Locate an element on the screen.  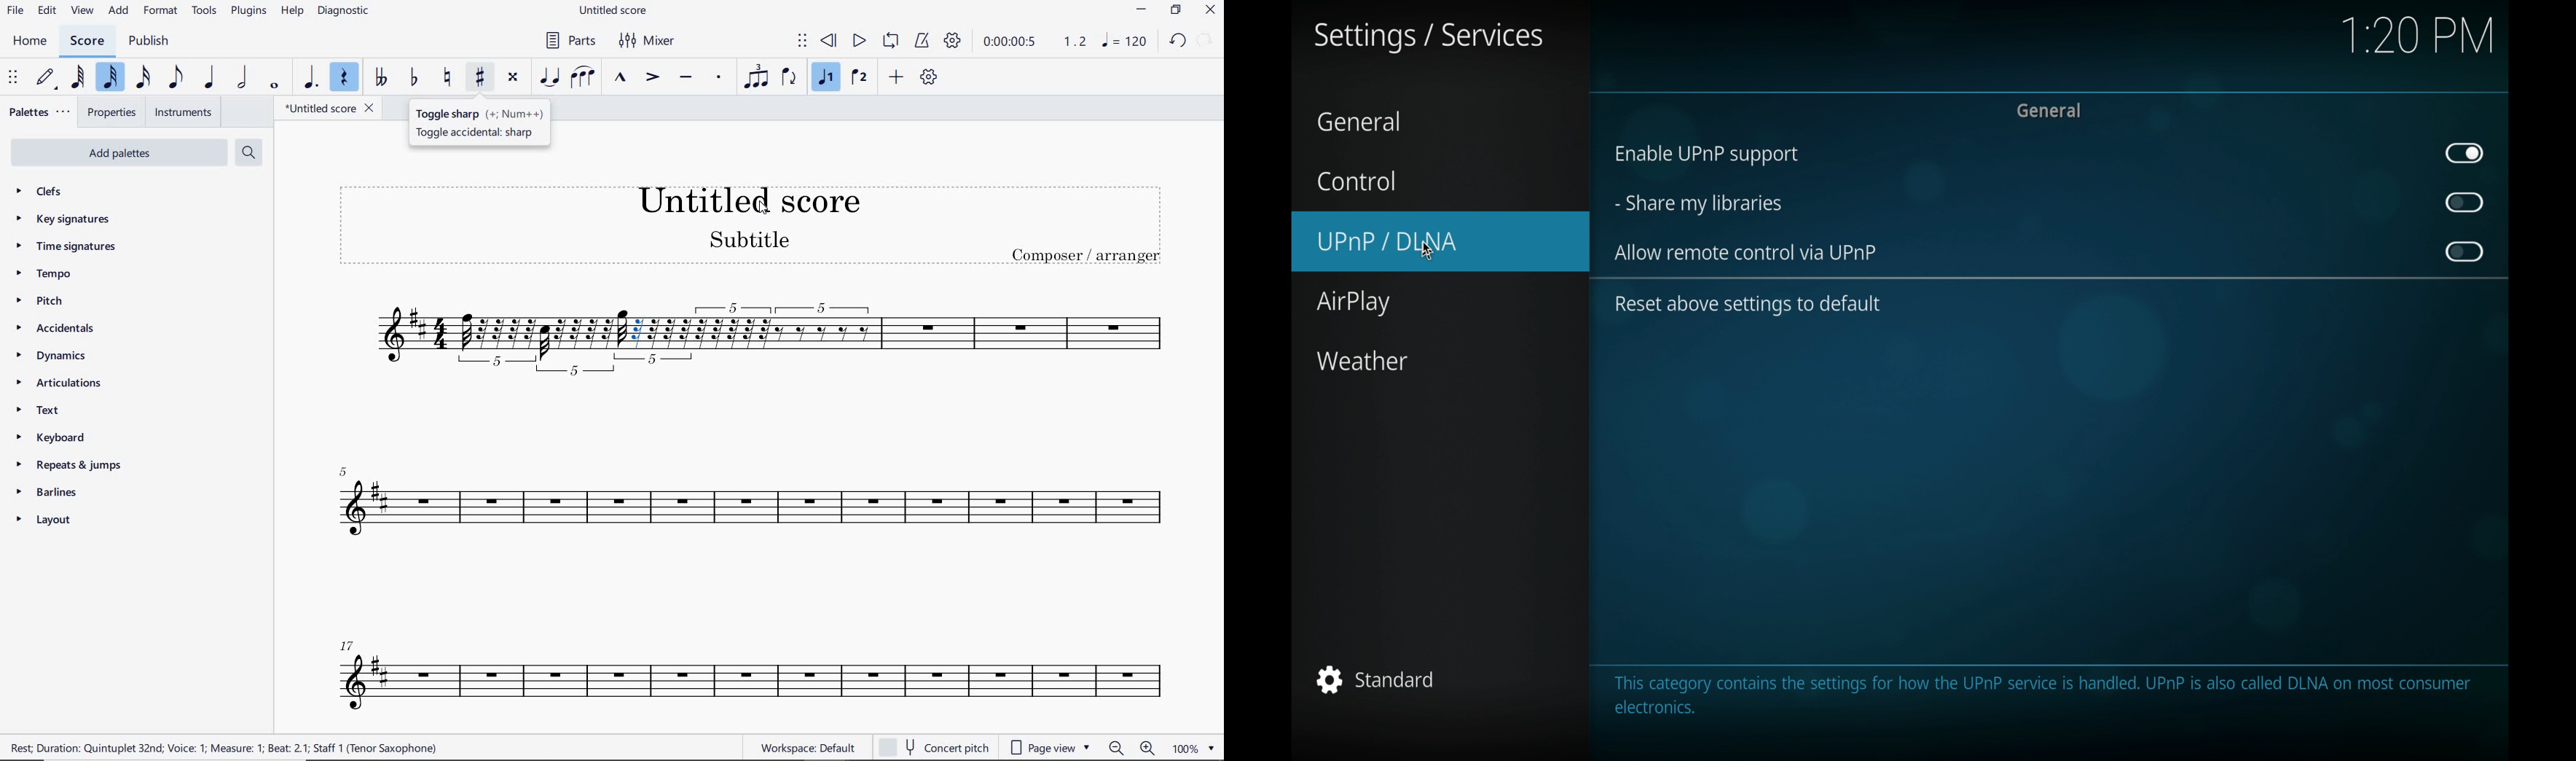
airplay is located at coordinates (1352, 304).